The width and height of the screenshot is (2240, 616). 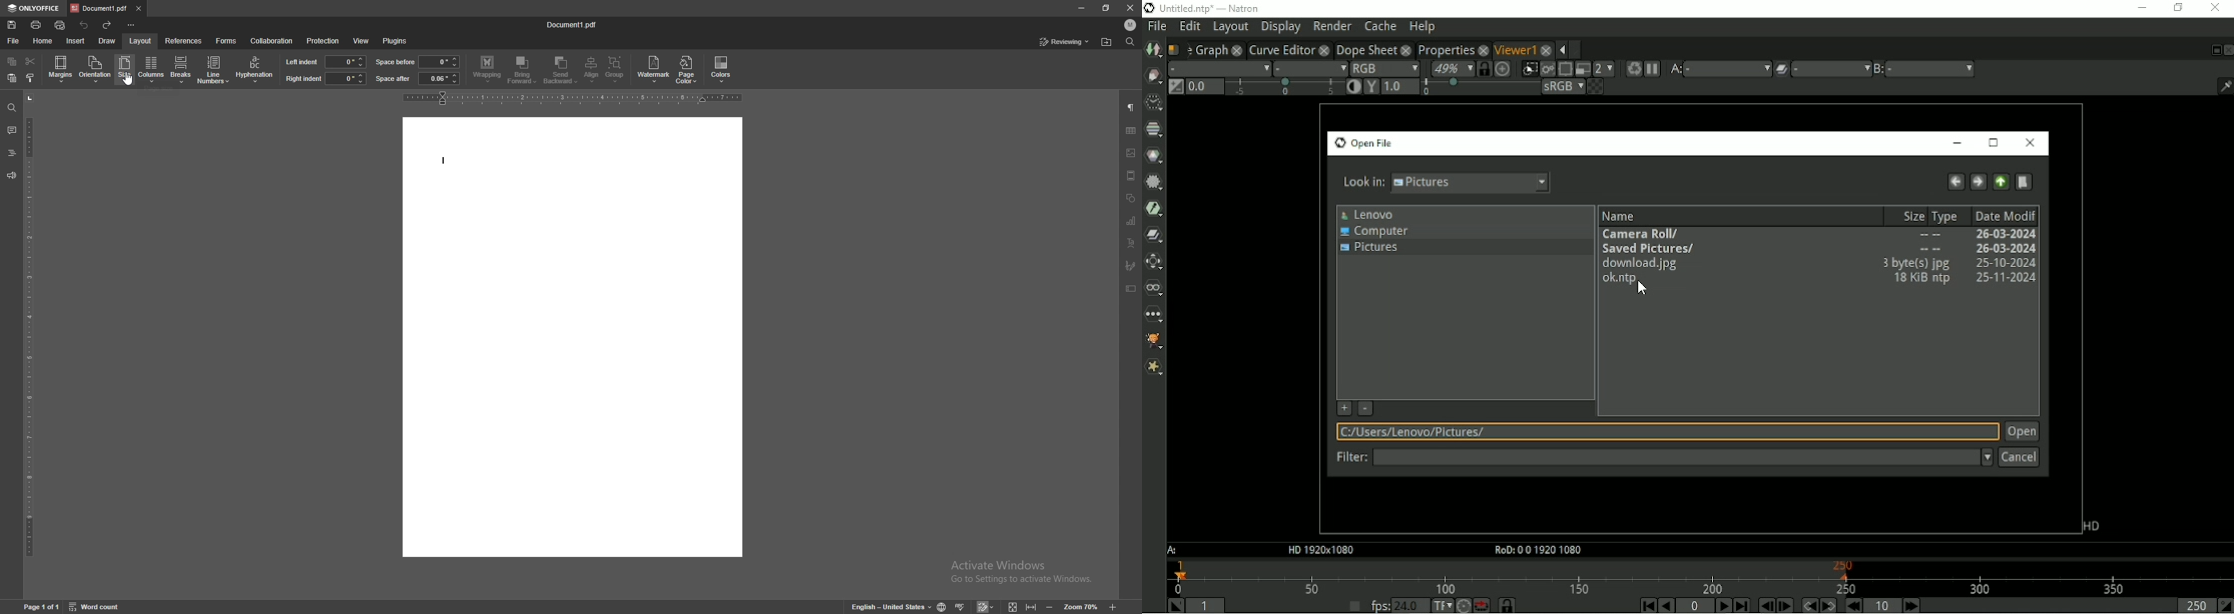 What do you see at coordinates (43, 41) in the screenshot?
I see `home` at bounding box center [43, 41].